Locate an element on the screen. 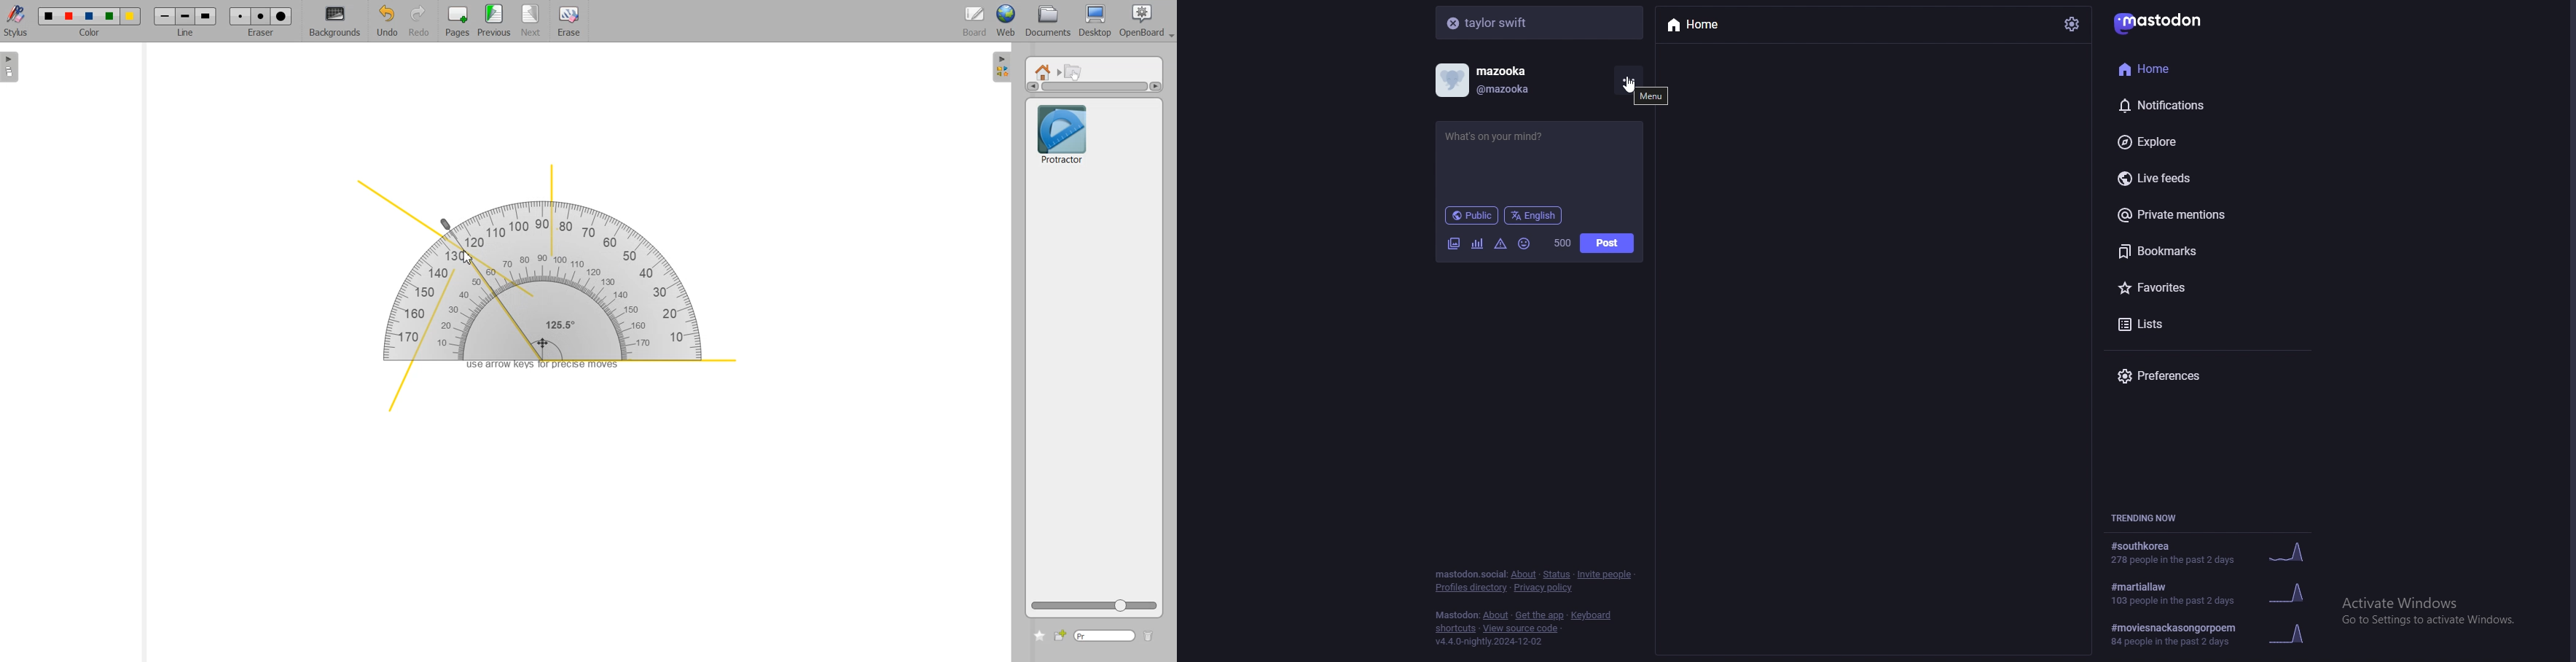 The width and height of the screenshot is (2576, 672). color is located at coordinates (91, 34).